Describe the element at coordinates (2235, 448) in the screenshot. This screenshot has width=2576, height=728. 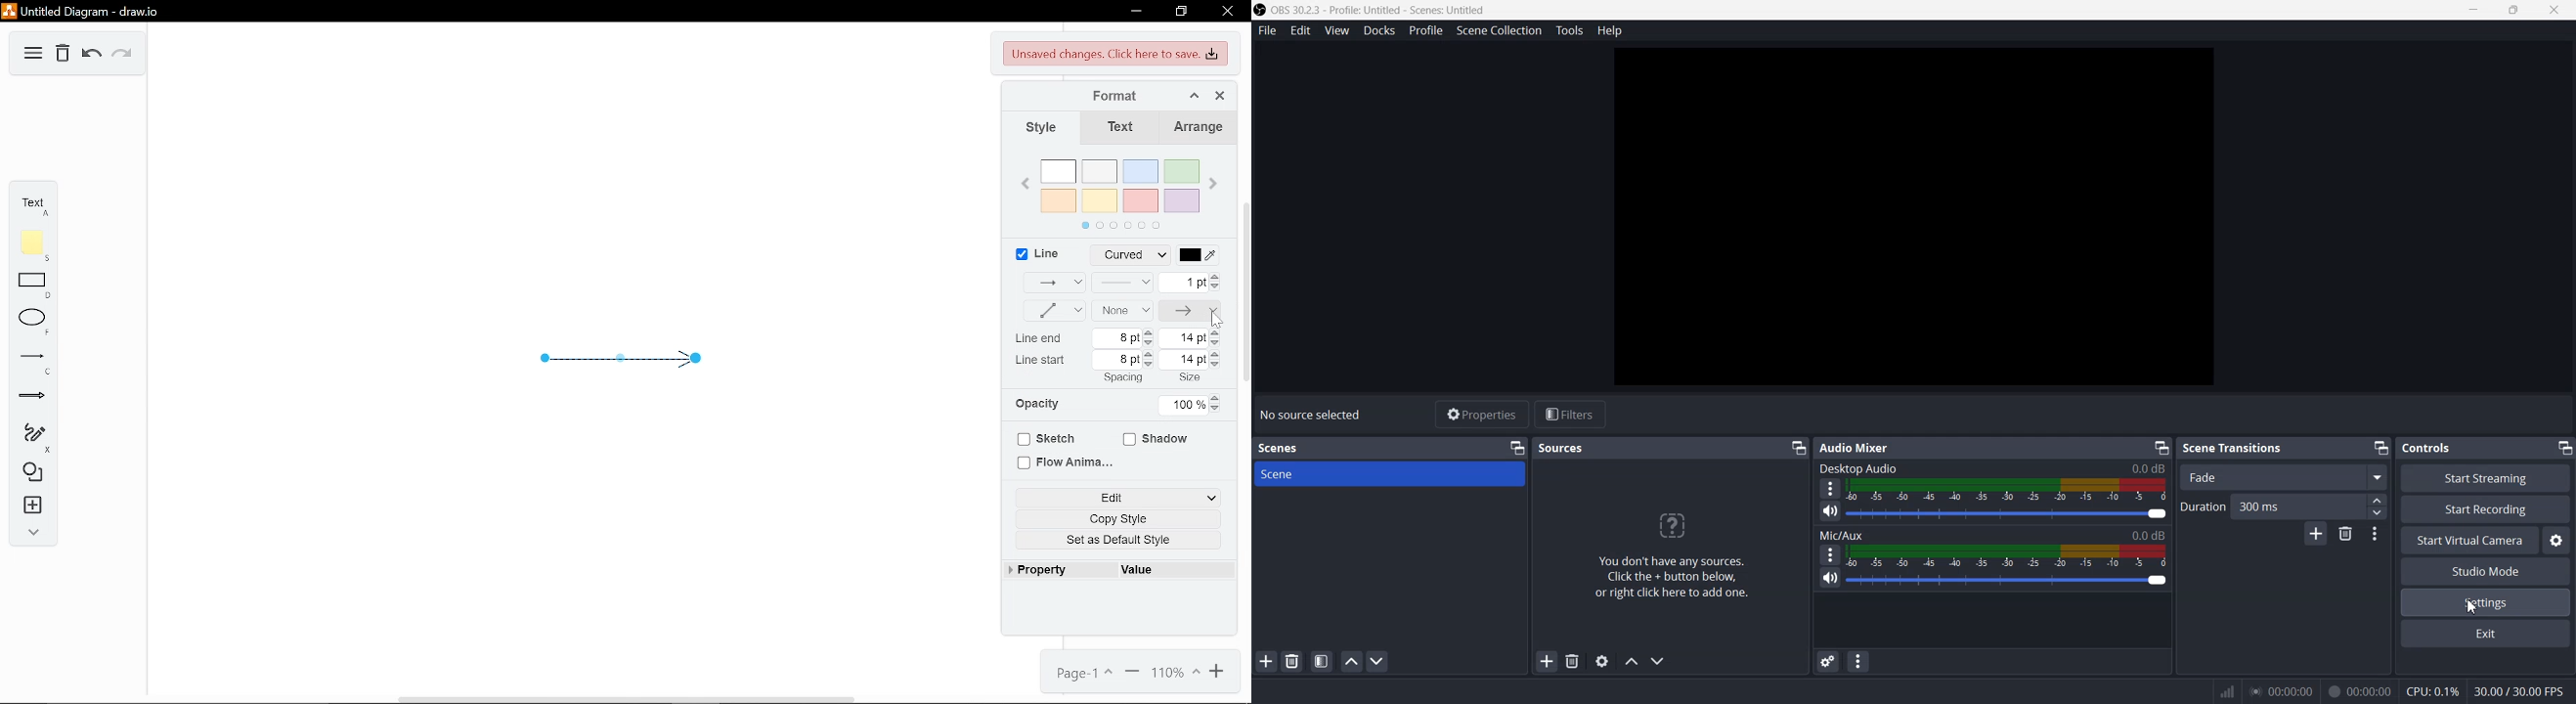
I see `Scene Transitions` at that location.